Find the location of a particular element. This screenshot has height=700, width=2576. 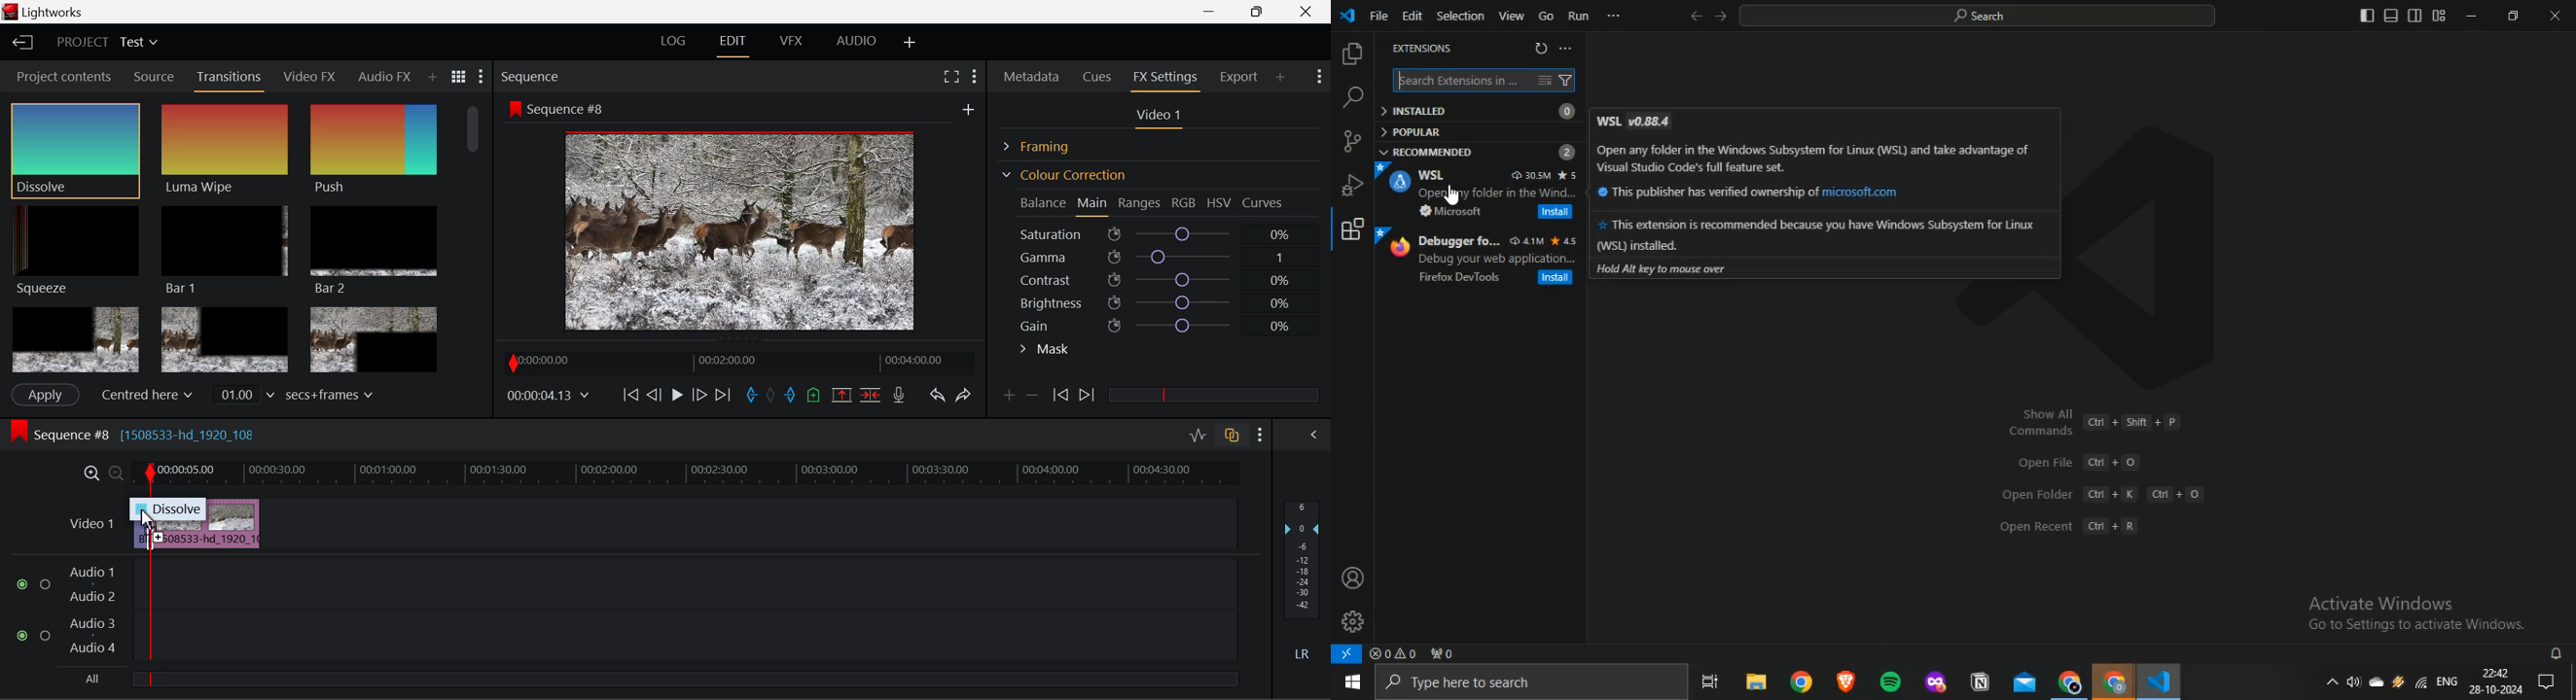

Show All Commands Ctrl + Shift + P is located at coordinates (2096, 422).